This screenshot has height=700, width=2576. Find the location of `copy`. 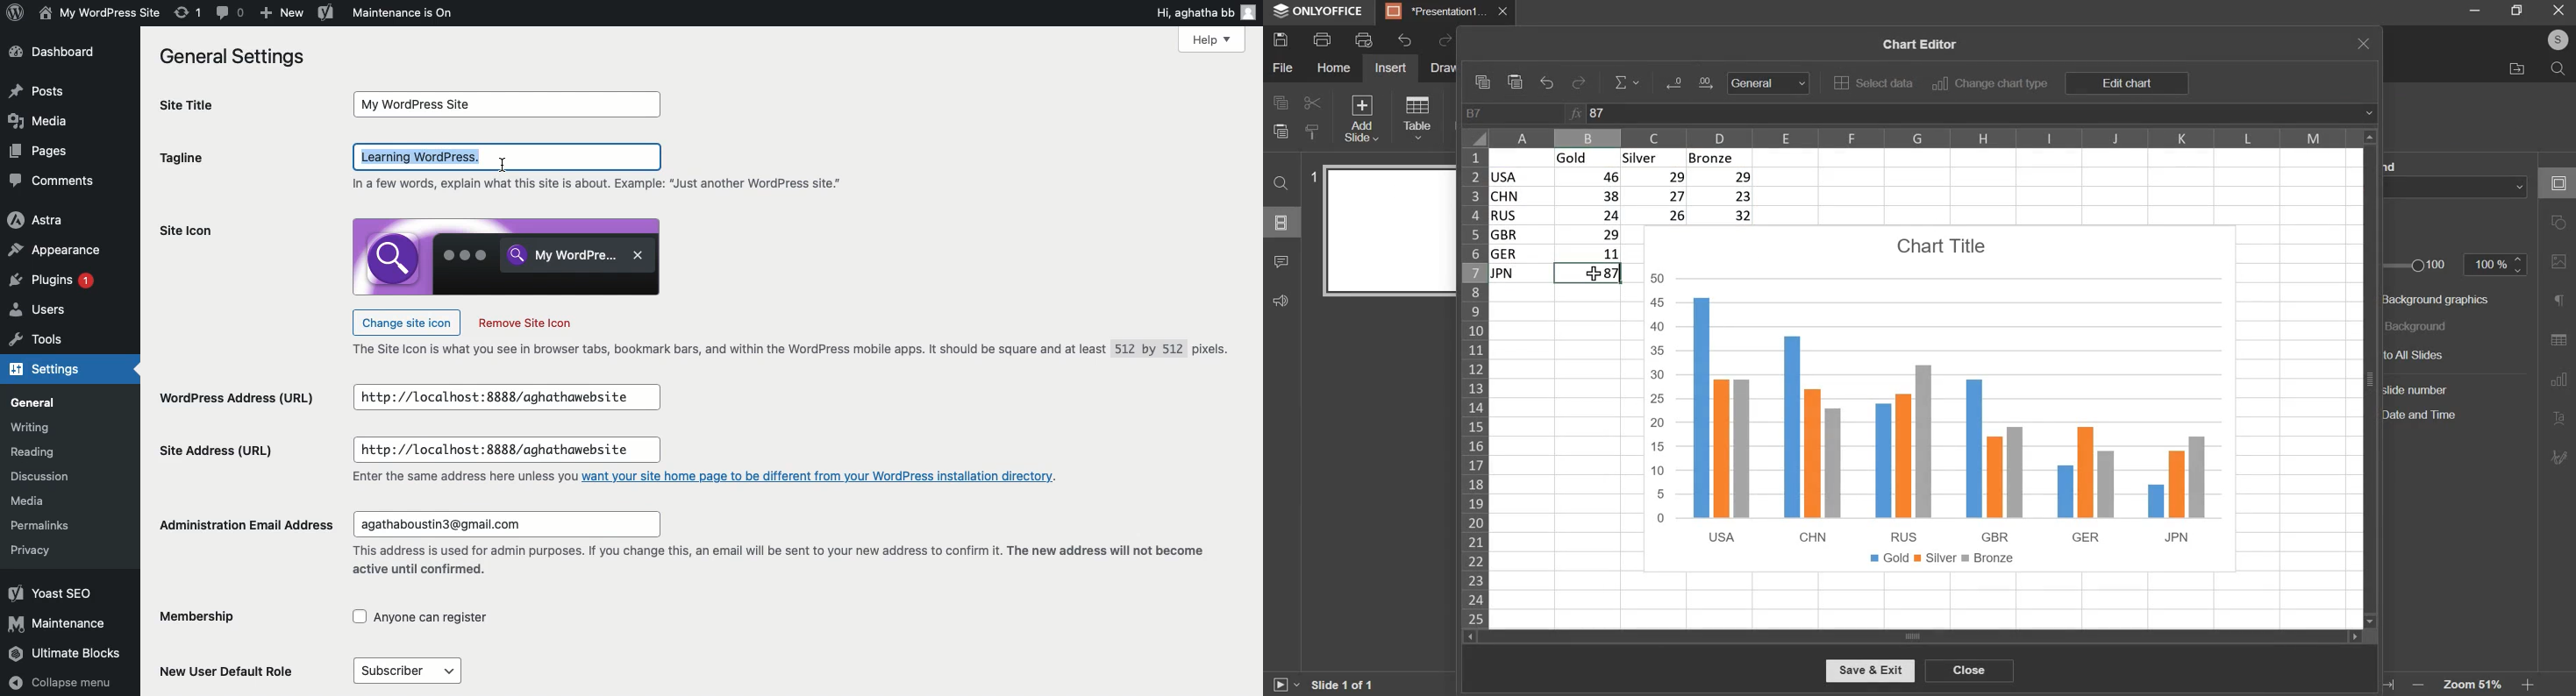

copy is located at coordinates (1481, 82).